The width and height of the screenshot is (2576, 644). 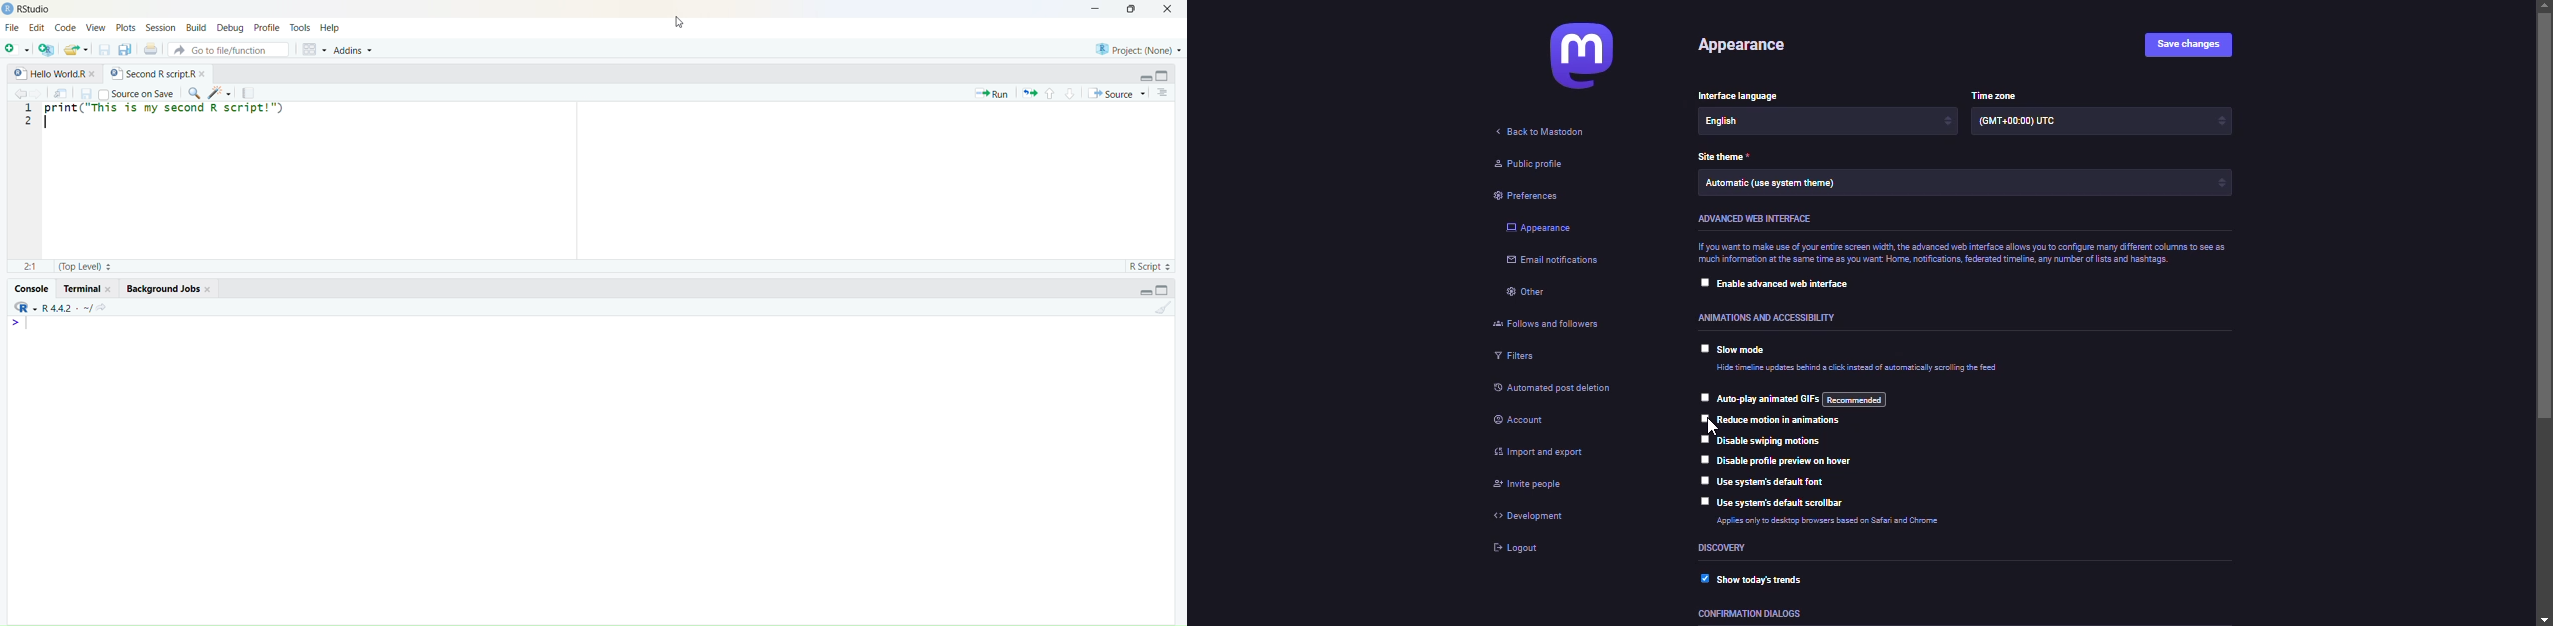 I want to click on Minimize, so click(x=1146, y=293).